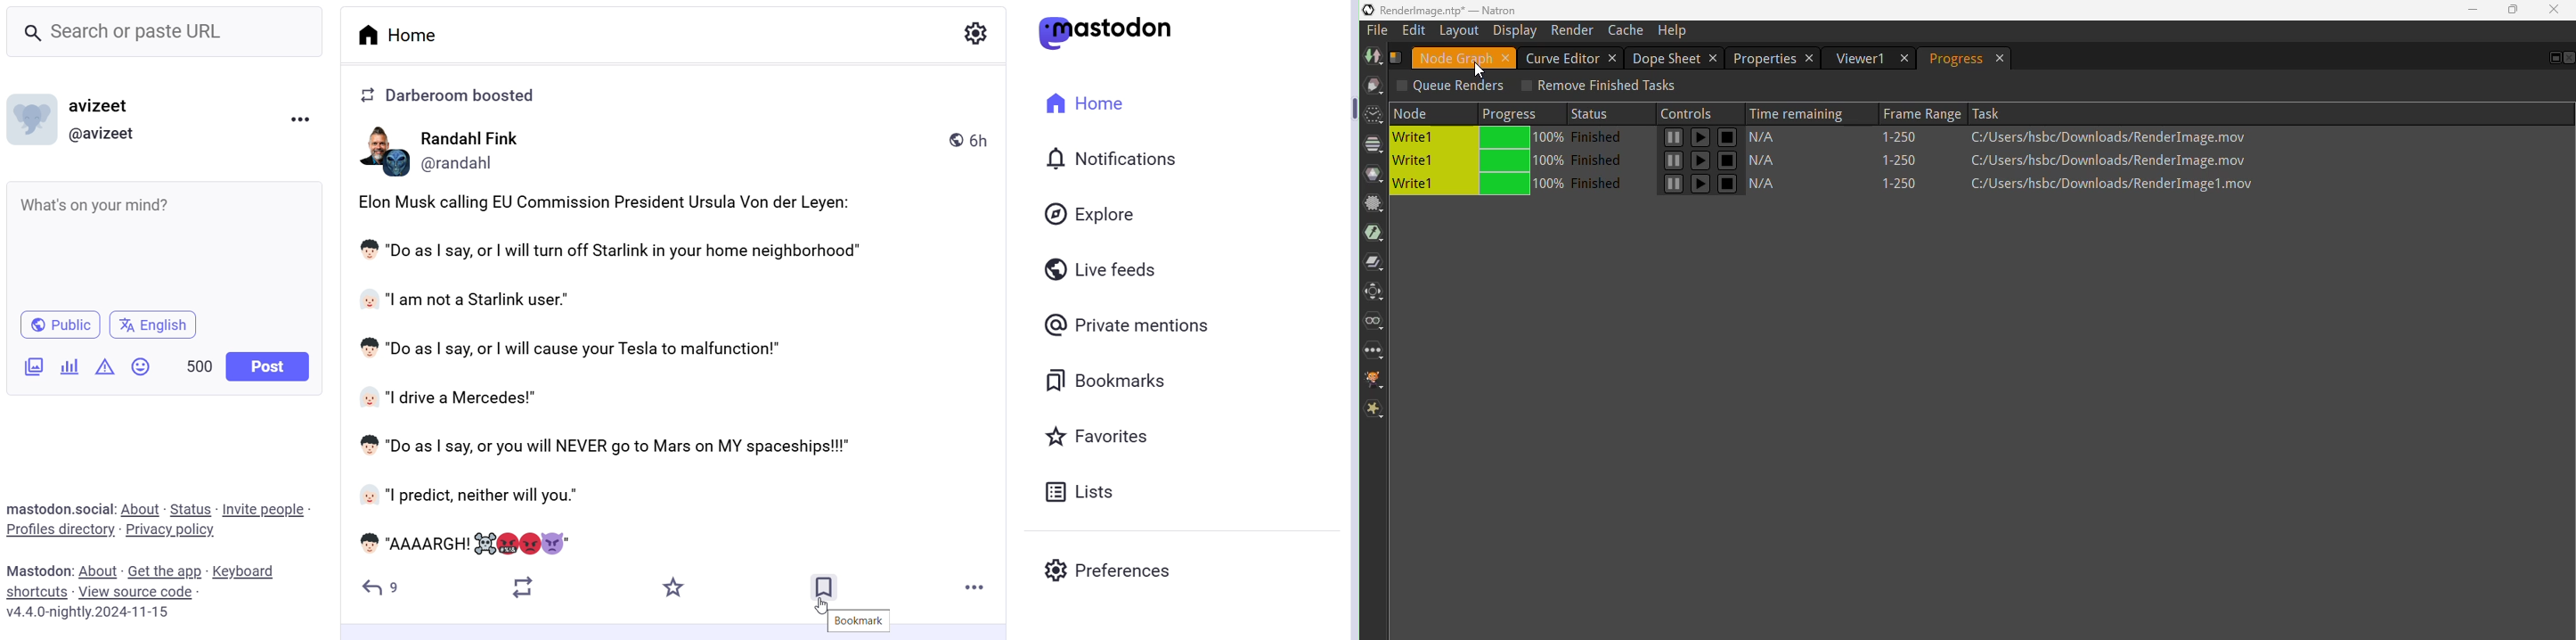 This screenshot has height=644, width=2576. Describe the element at coordinates (526, 587) in the screenshot. I see `Boost` at that location.